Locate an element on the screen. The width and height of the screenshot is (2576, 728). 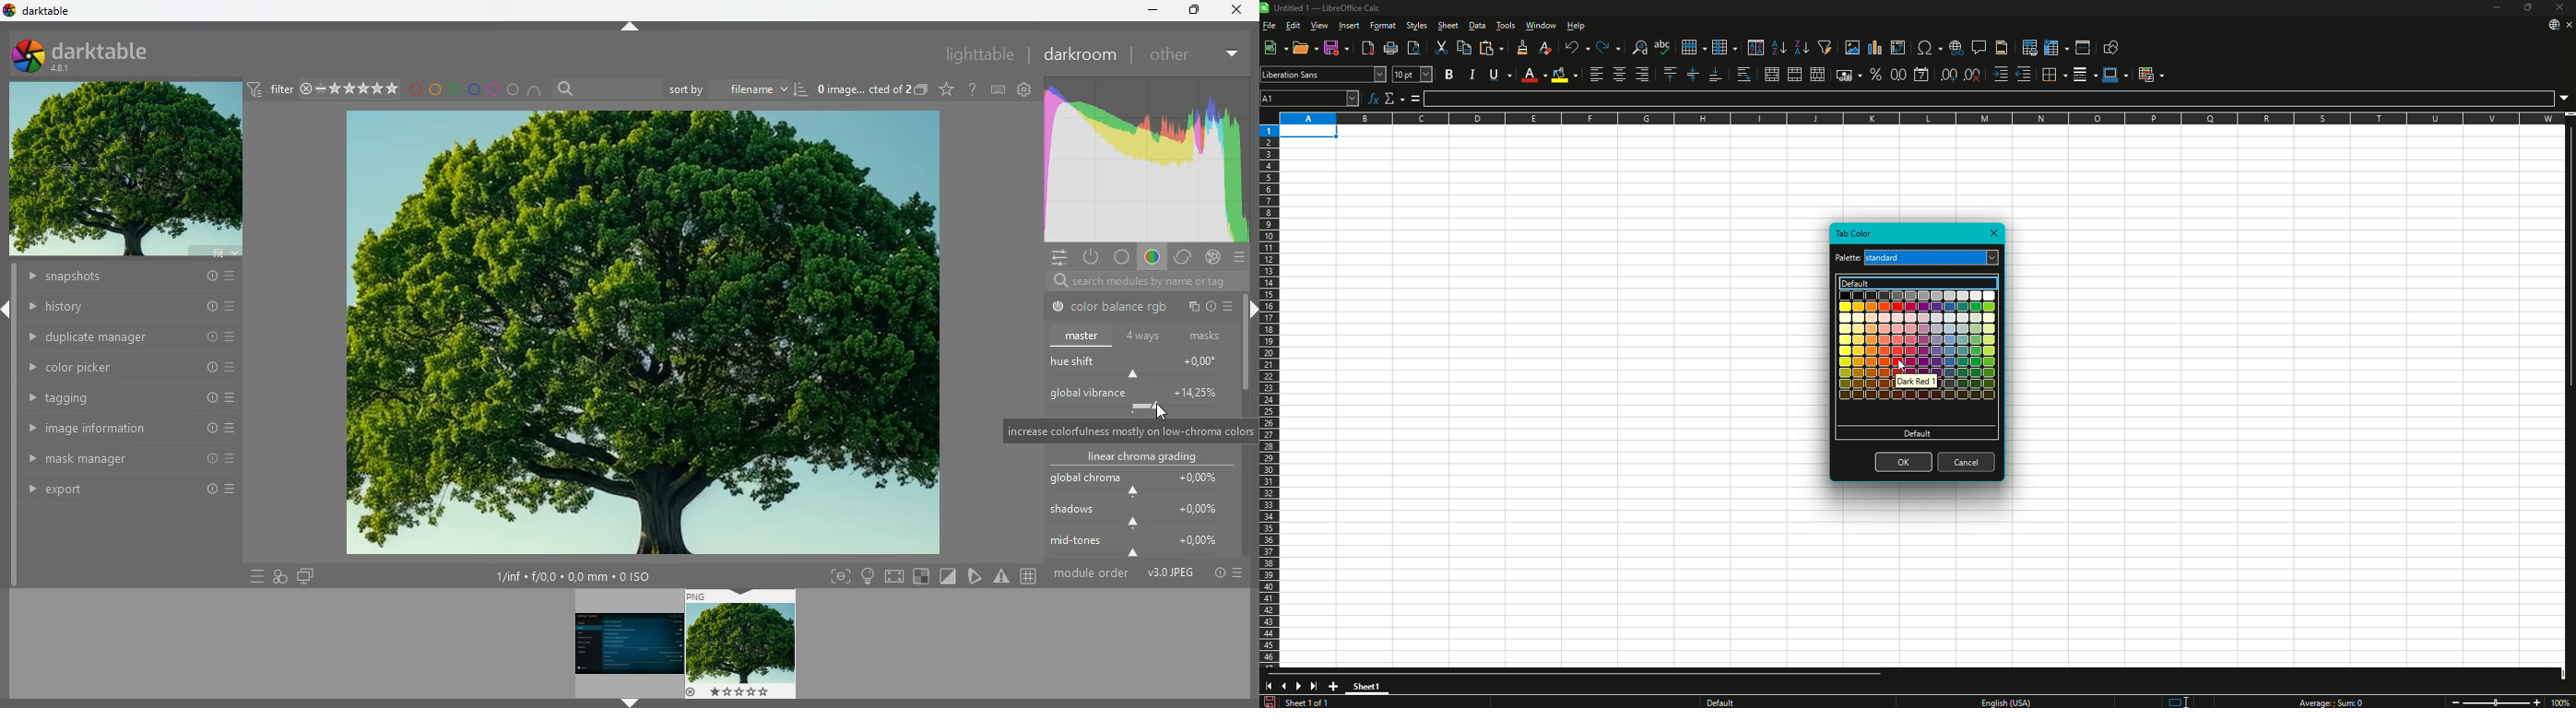
Close sheet is located at coordinates (2569, 25).